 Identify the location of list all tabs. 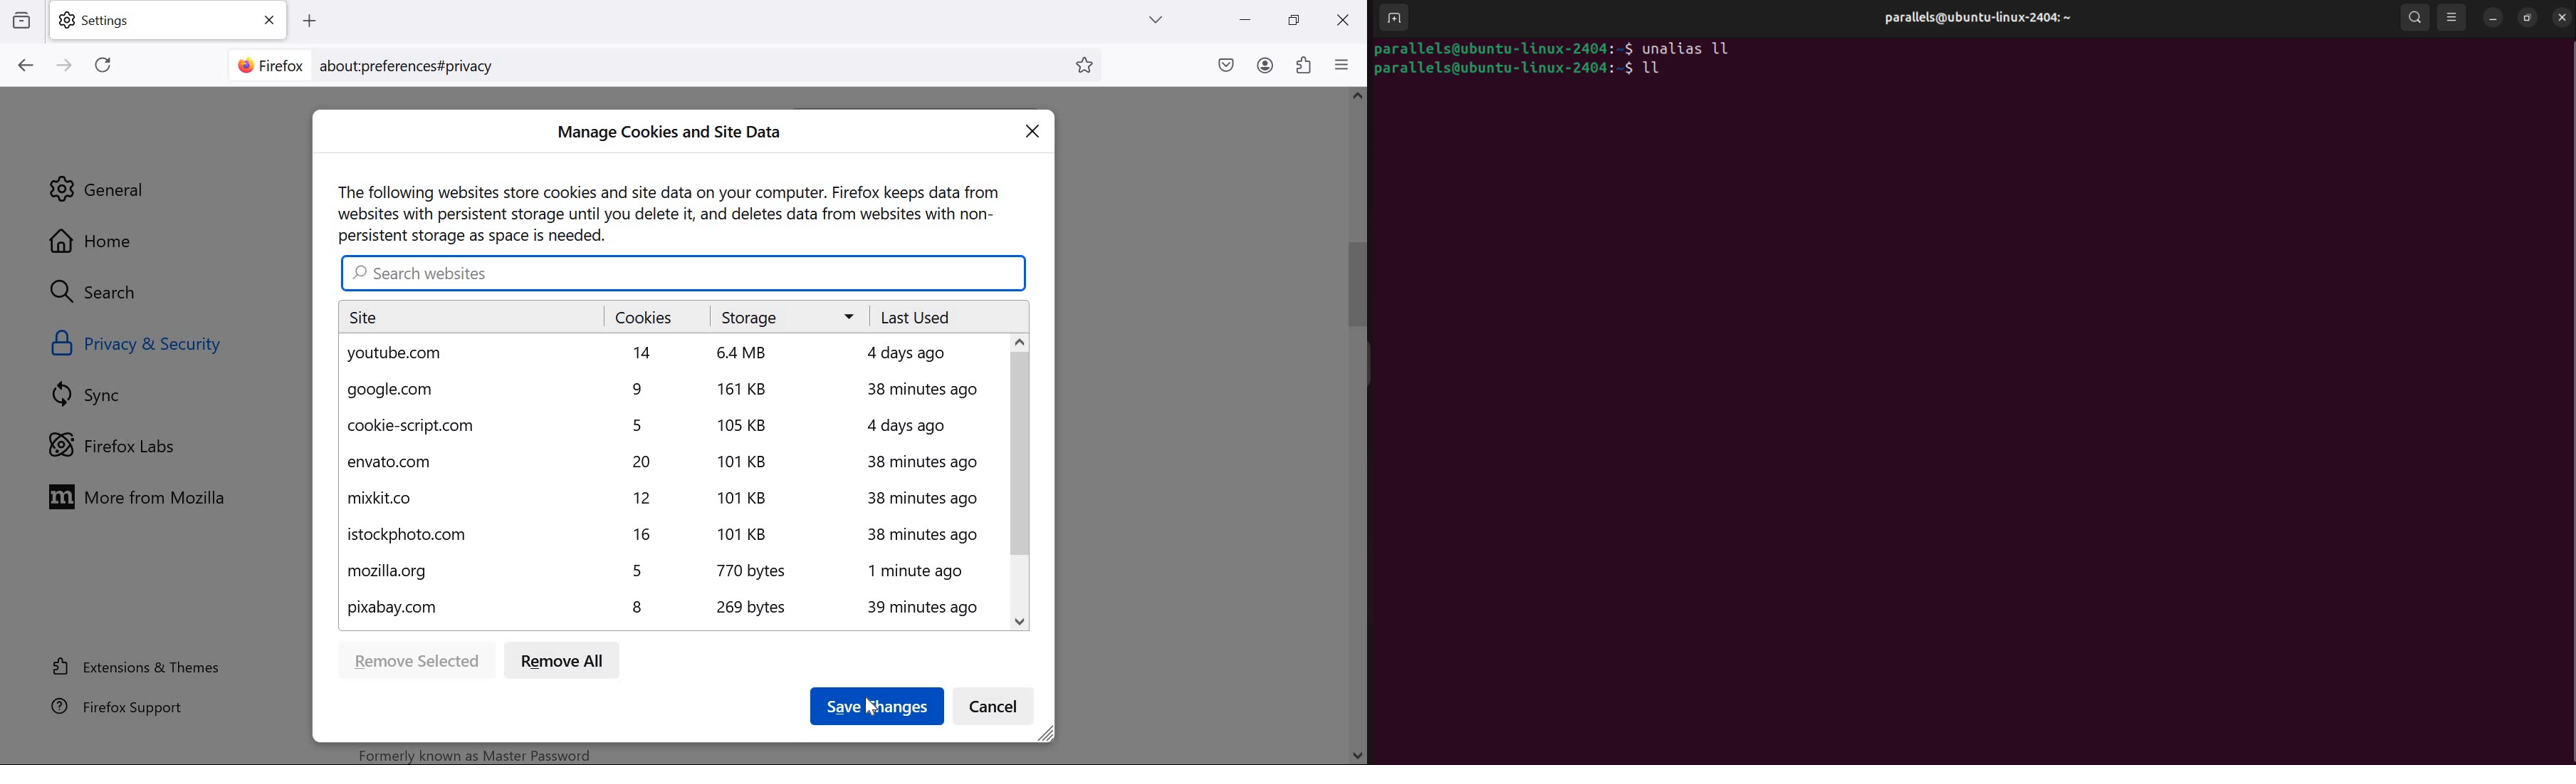
(1156, 19).